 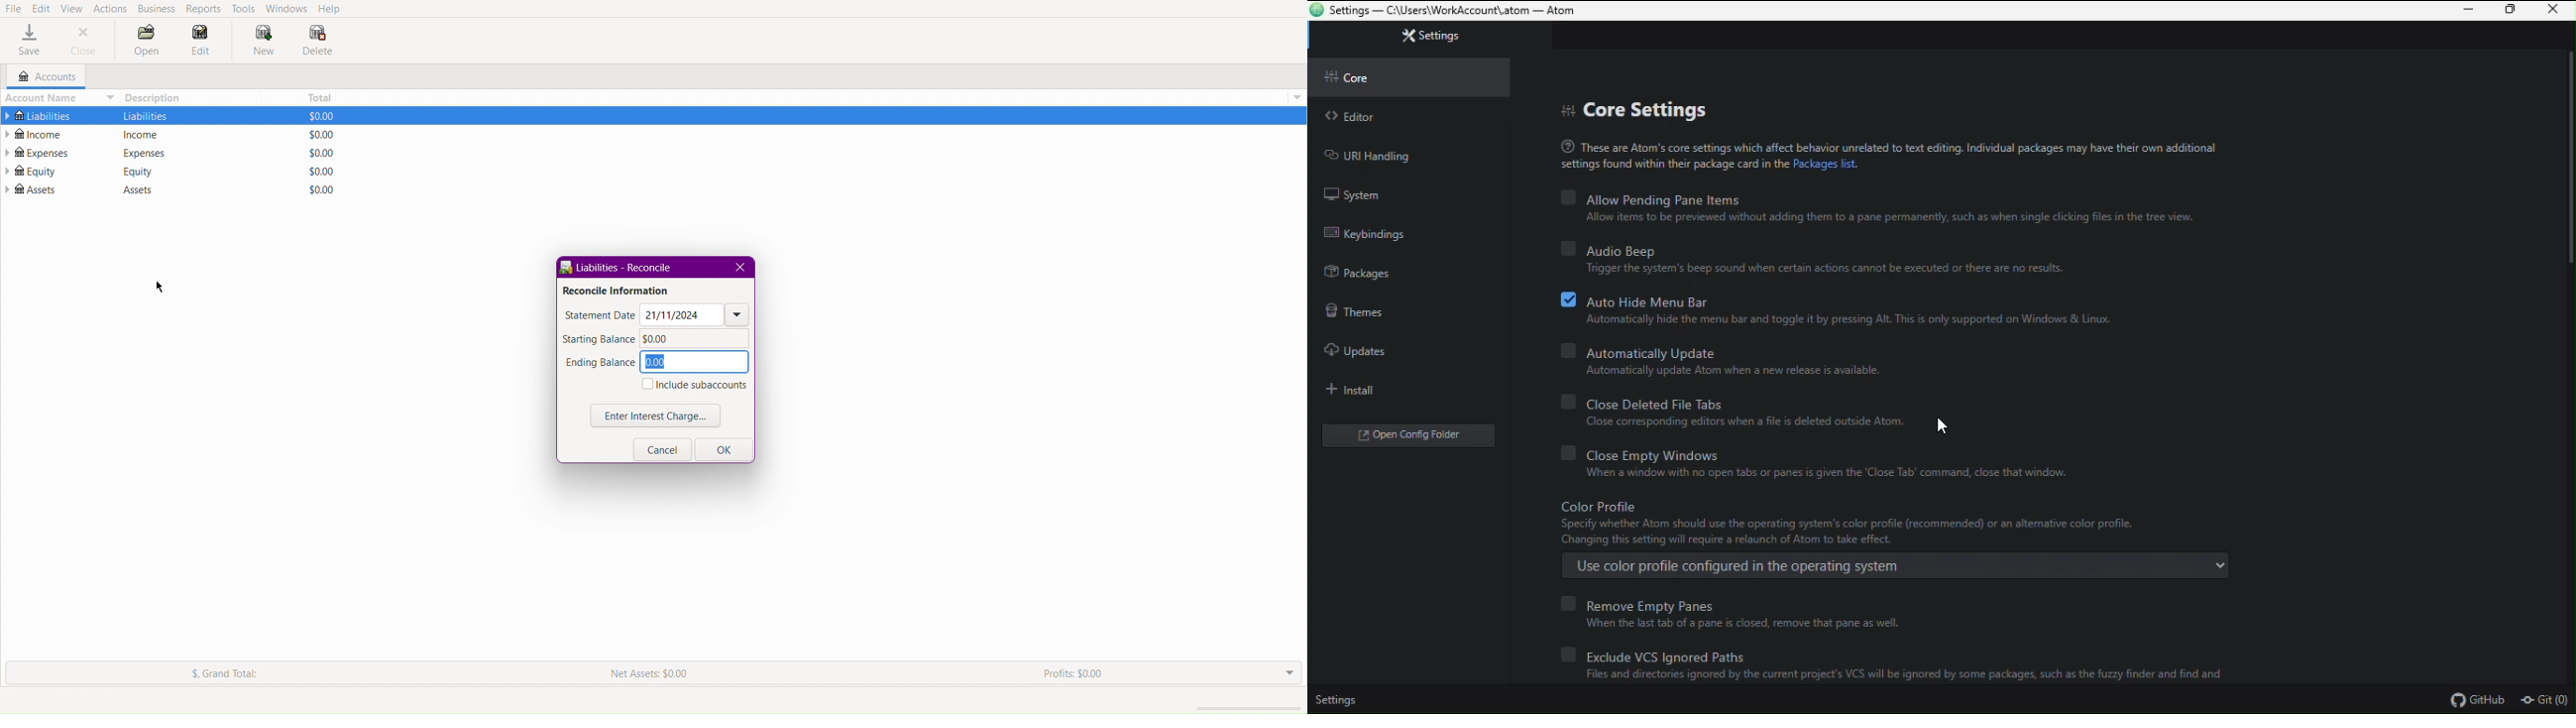 I want to click on When the last tab of a pane is closed, remove that pane as well., so click(x=1774, y=624).